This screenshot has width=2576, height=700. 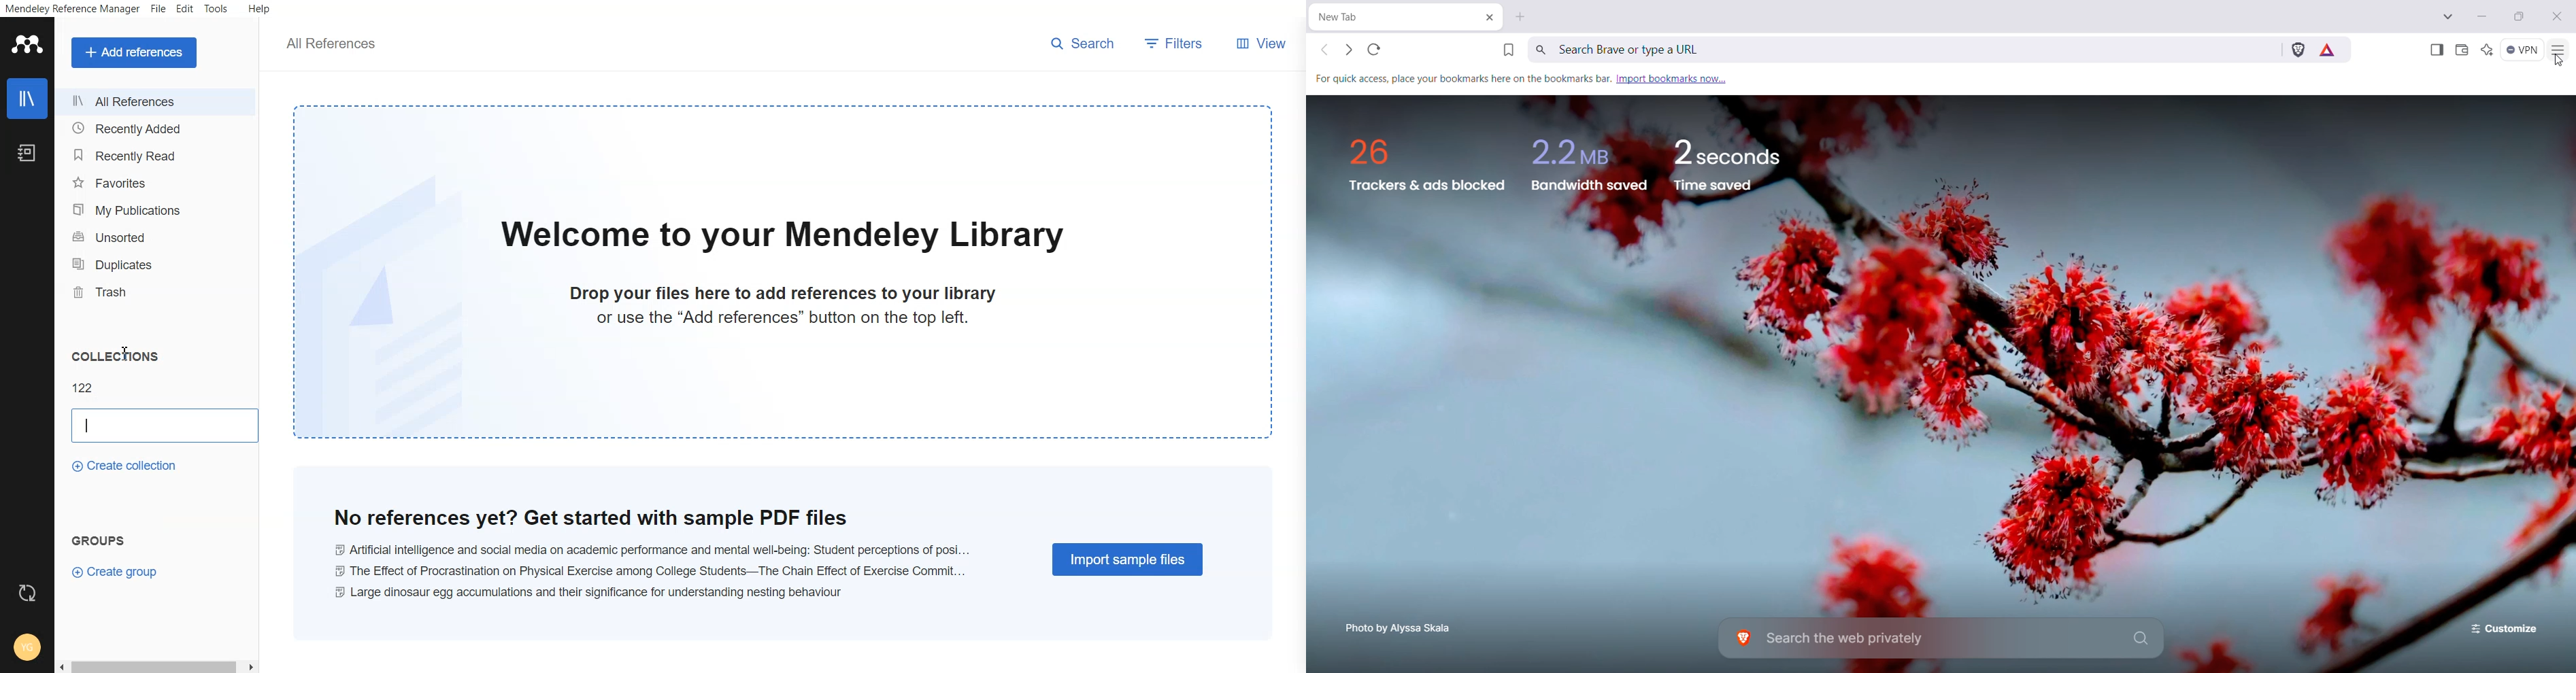 What do you see at coordinates (259, 8) in the screenshot?
I see `Help` at bounding box center [259, 8].